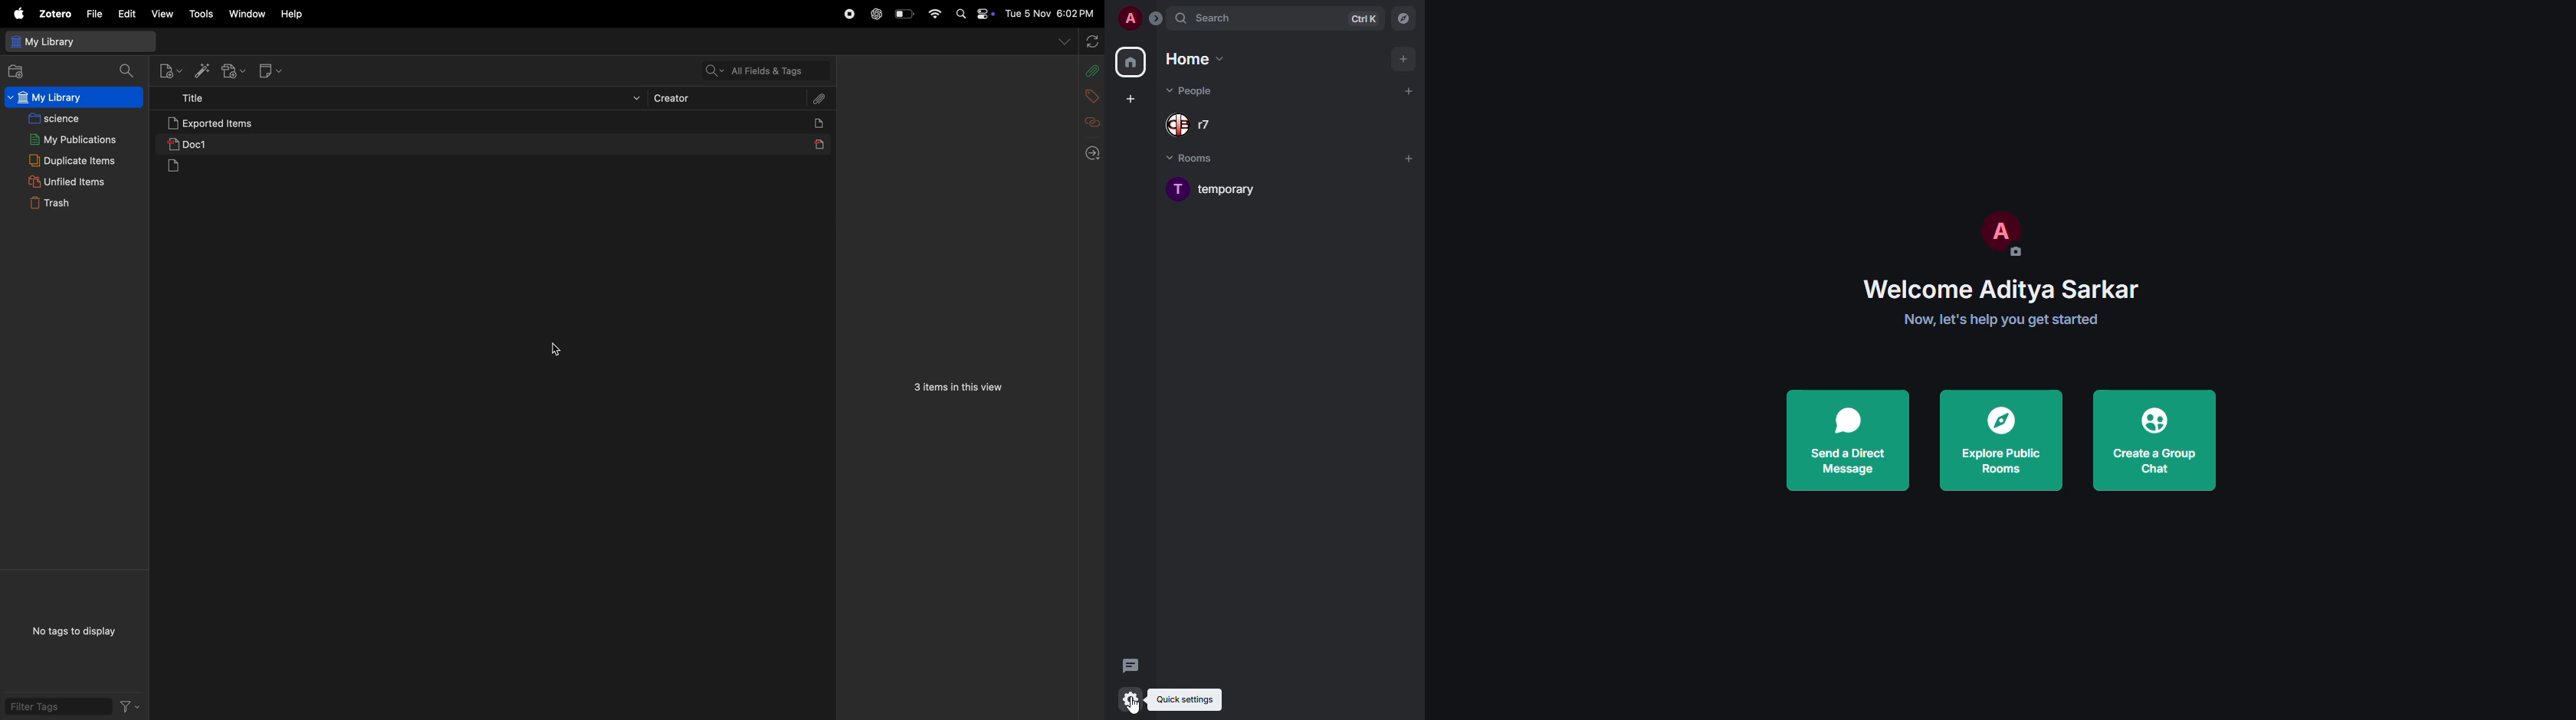 The height and width of the screenshot is (728, 2576). I want to click on science, so click(58, 118).